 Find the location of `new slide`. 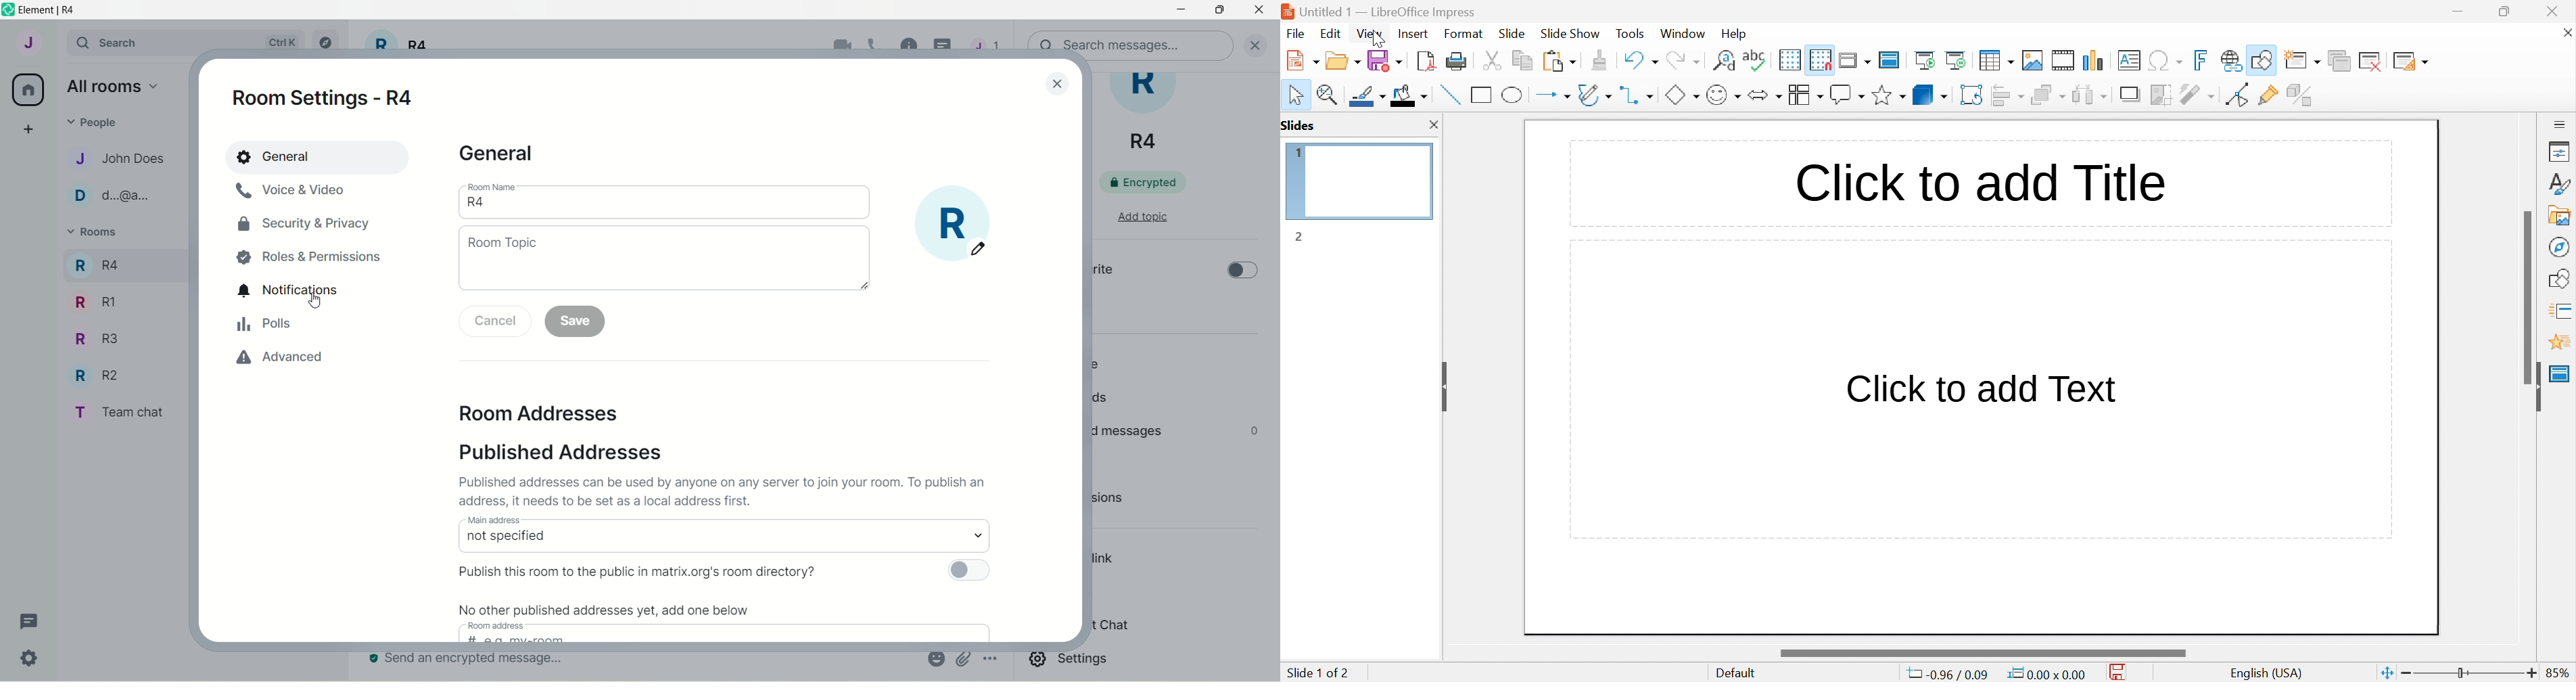

new slide is located at coordinates (2305, 58).